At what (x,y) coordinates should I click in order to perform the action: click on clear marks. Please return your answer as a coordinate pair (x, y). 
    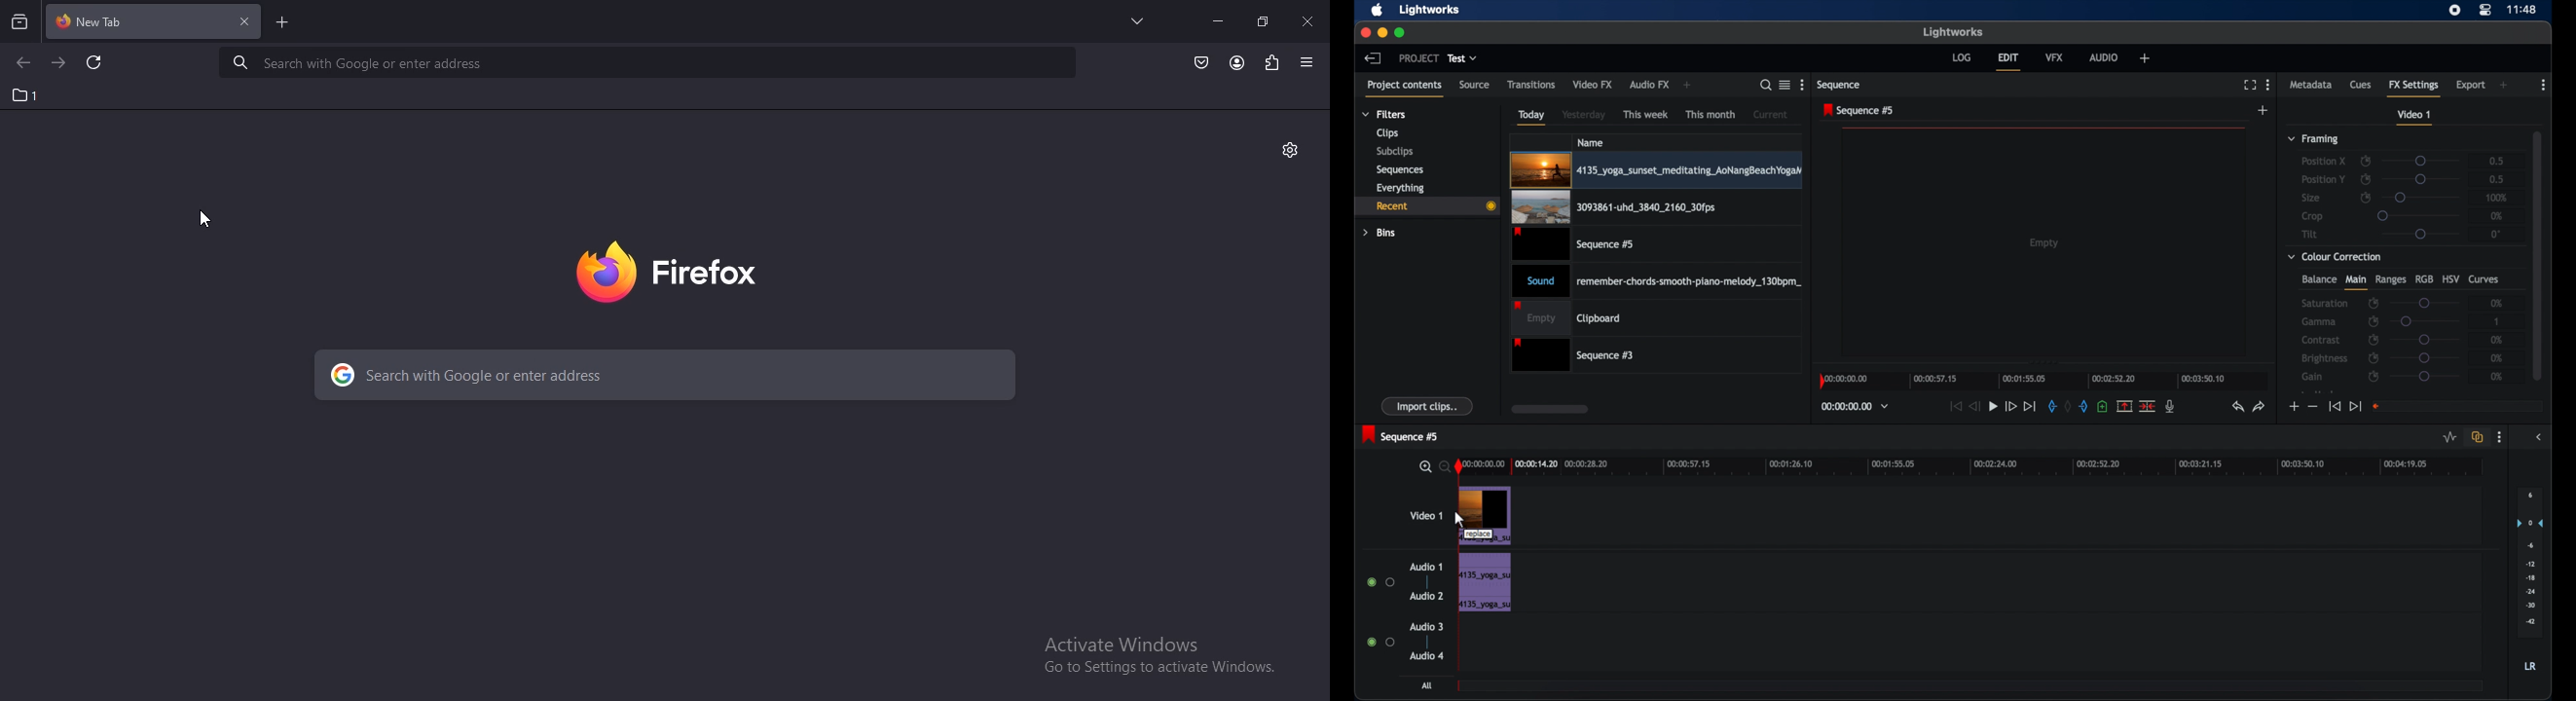
    Looking at the image, I should click on (2068, 406).